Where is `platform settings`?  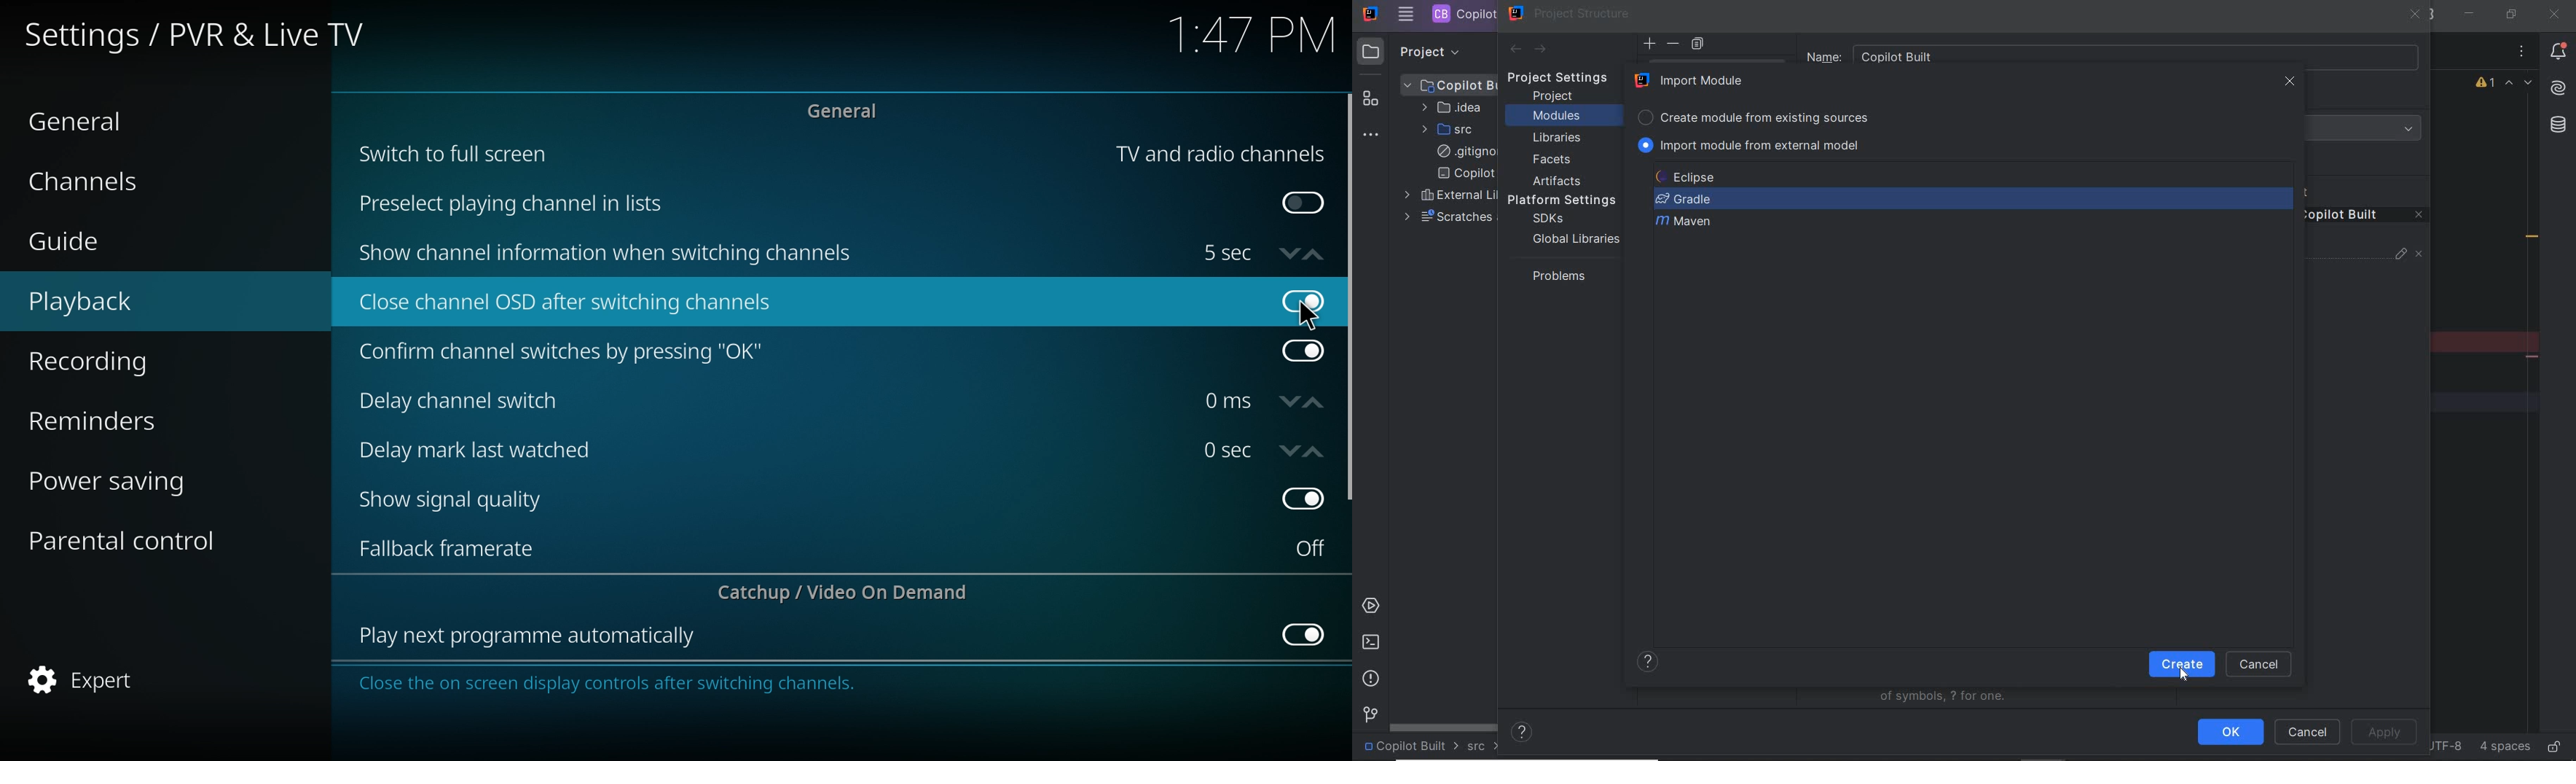 platform settings is located at coordinates (1567, 200).